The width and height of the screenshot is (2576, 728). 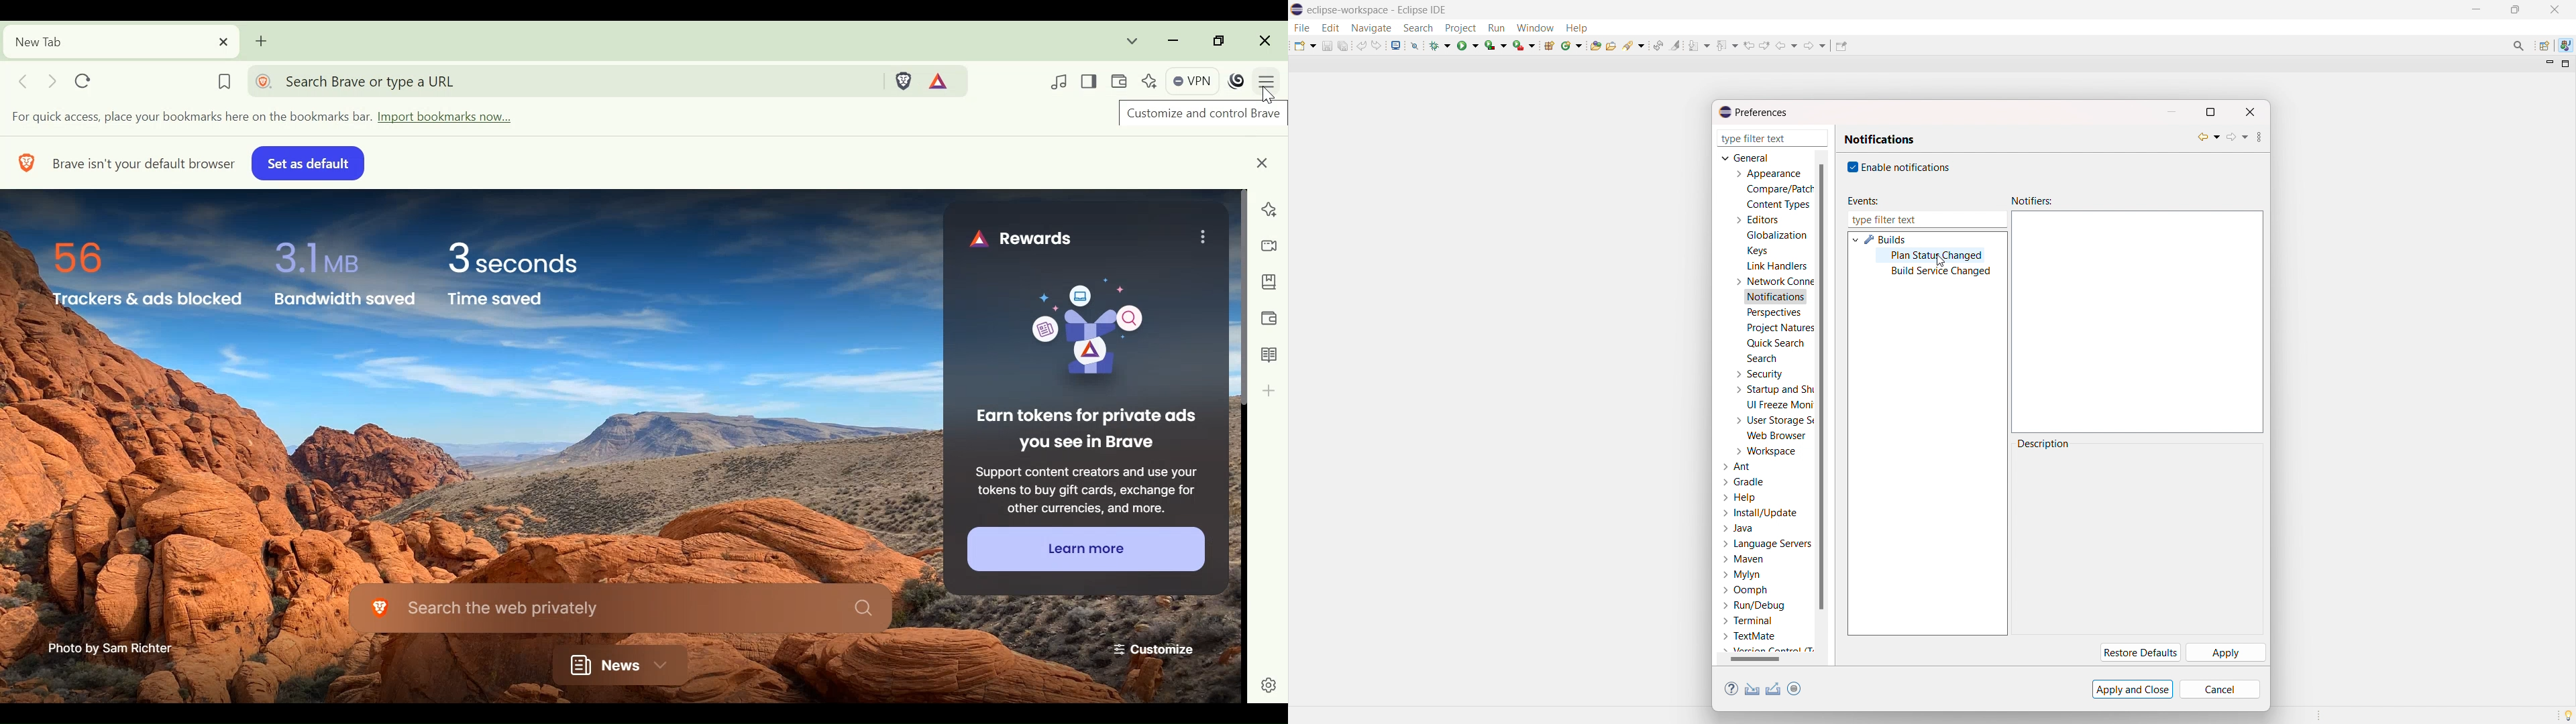 What do you see at coordinates (1815, 45) in the screenshot?
I see `foreward` at bounding box center [1815, 45].